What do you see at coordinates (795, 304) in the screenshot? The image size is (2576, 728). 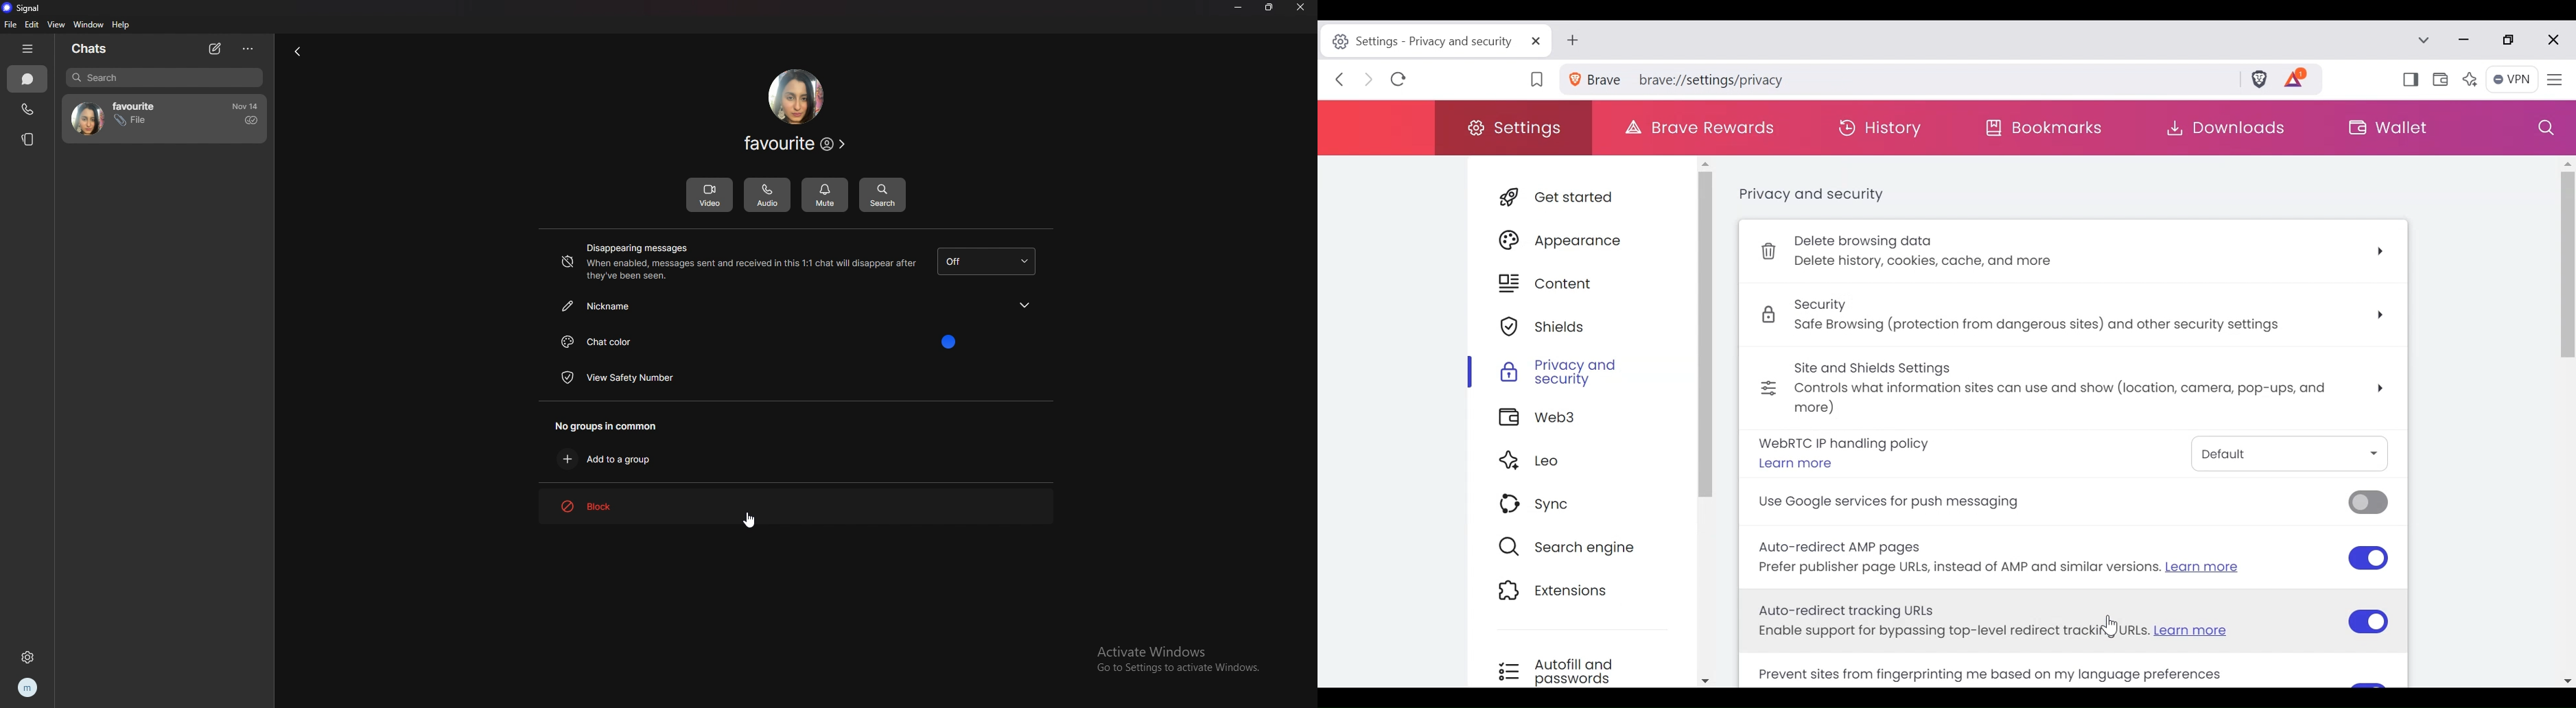 I see `nickname` at bounding box center [795, 304].